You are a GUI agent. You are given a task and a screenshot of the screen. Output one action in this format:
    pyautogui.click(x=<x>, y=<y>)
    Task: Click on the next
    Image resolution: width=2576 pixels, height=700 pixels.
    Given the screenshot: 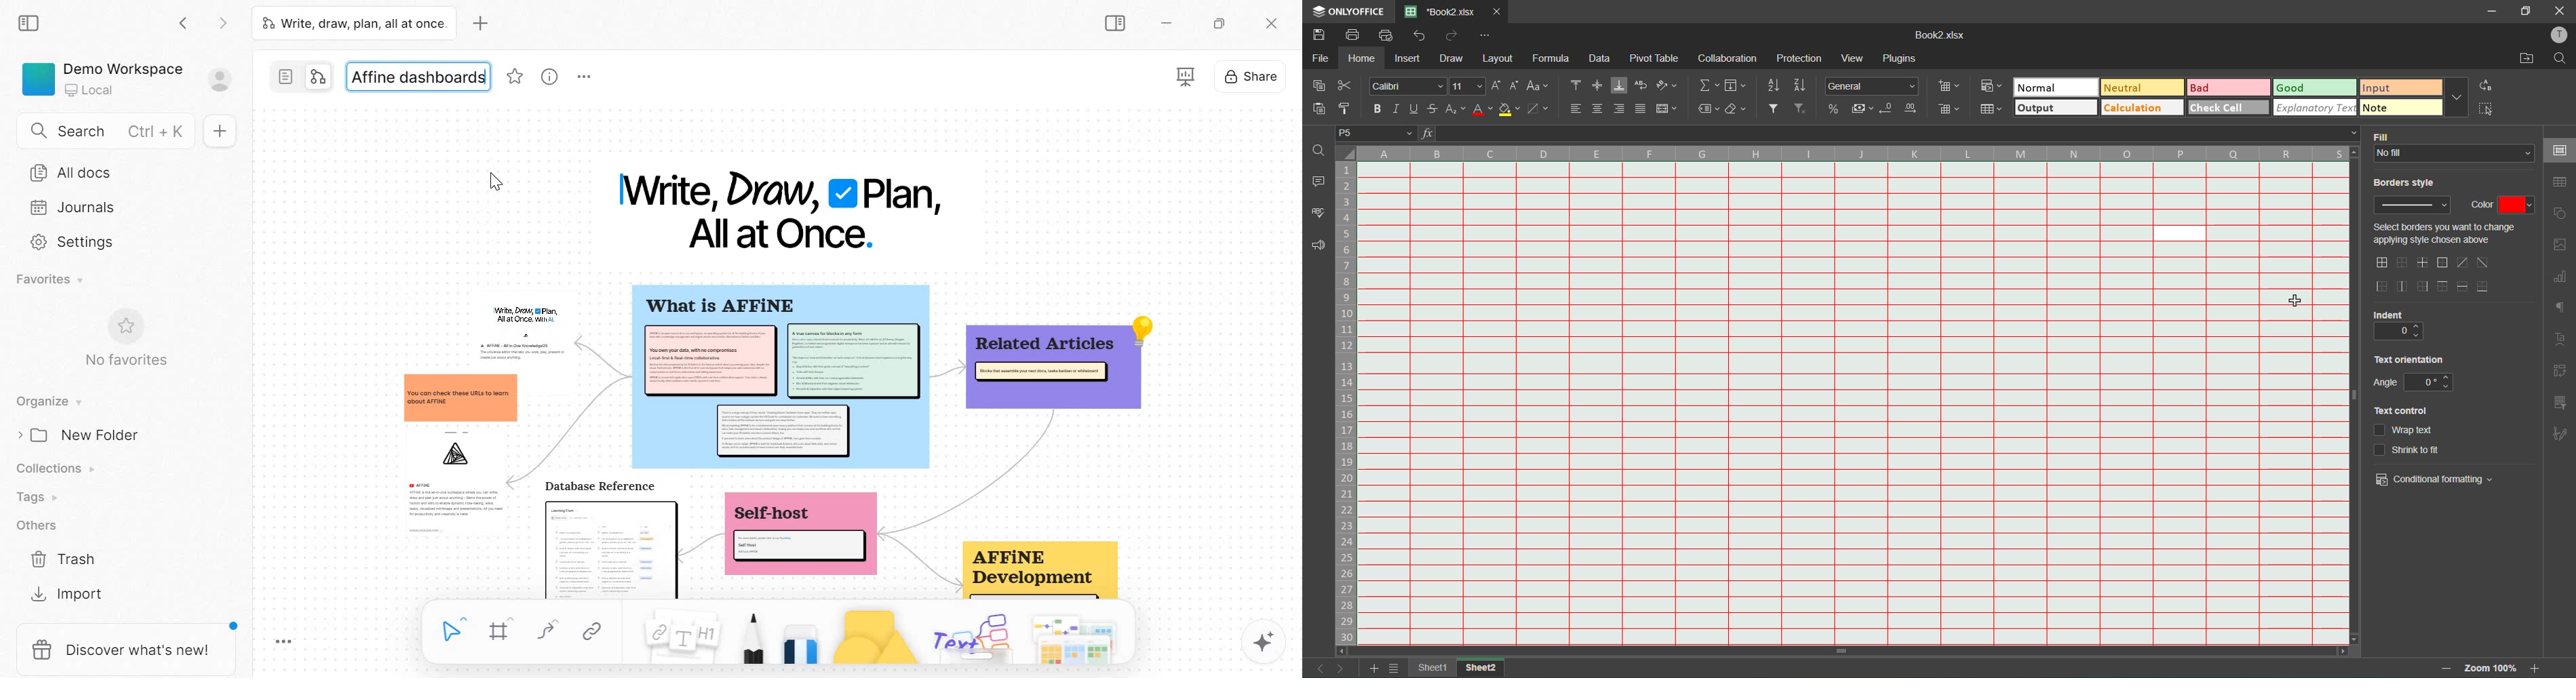 What is the action you would take?
    pyautogui.click(x=1341, y=668)
    